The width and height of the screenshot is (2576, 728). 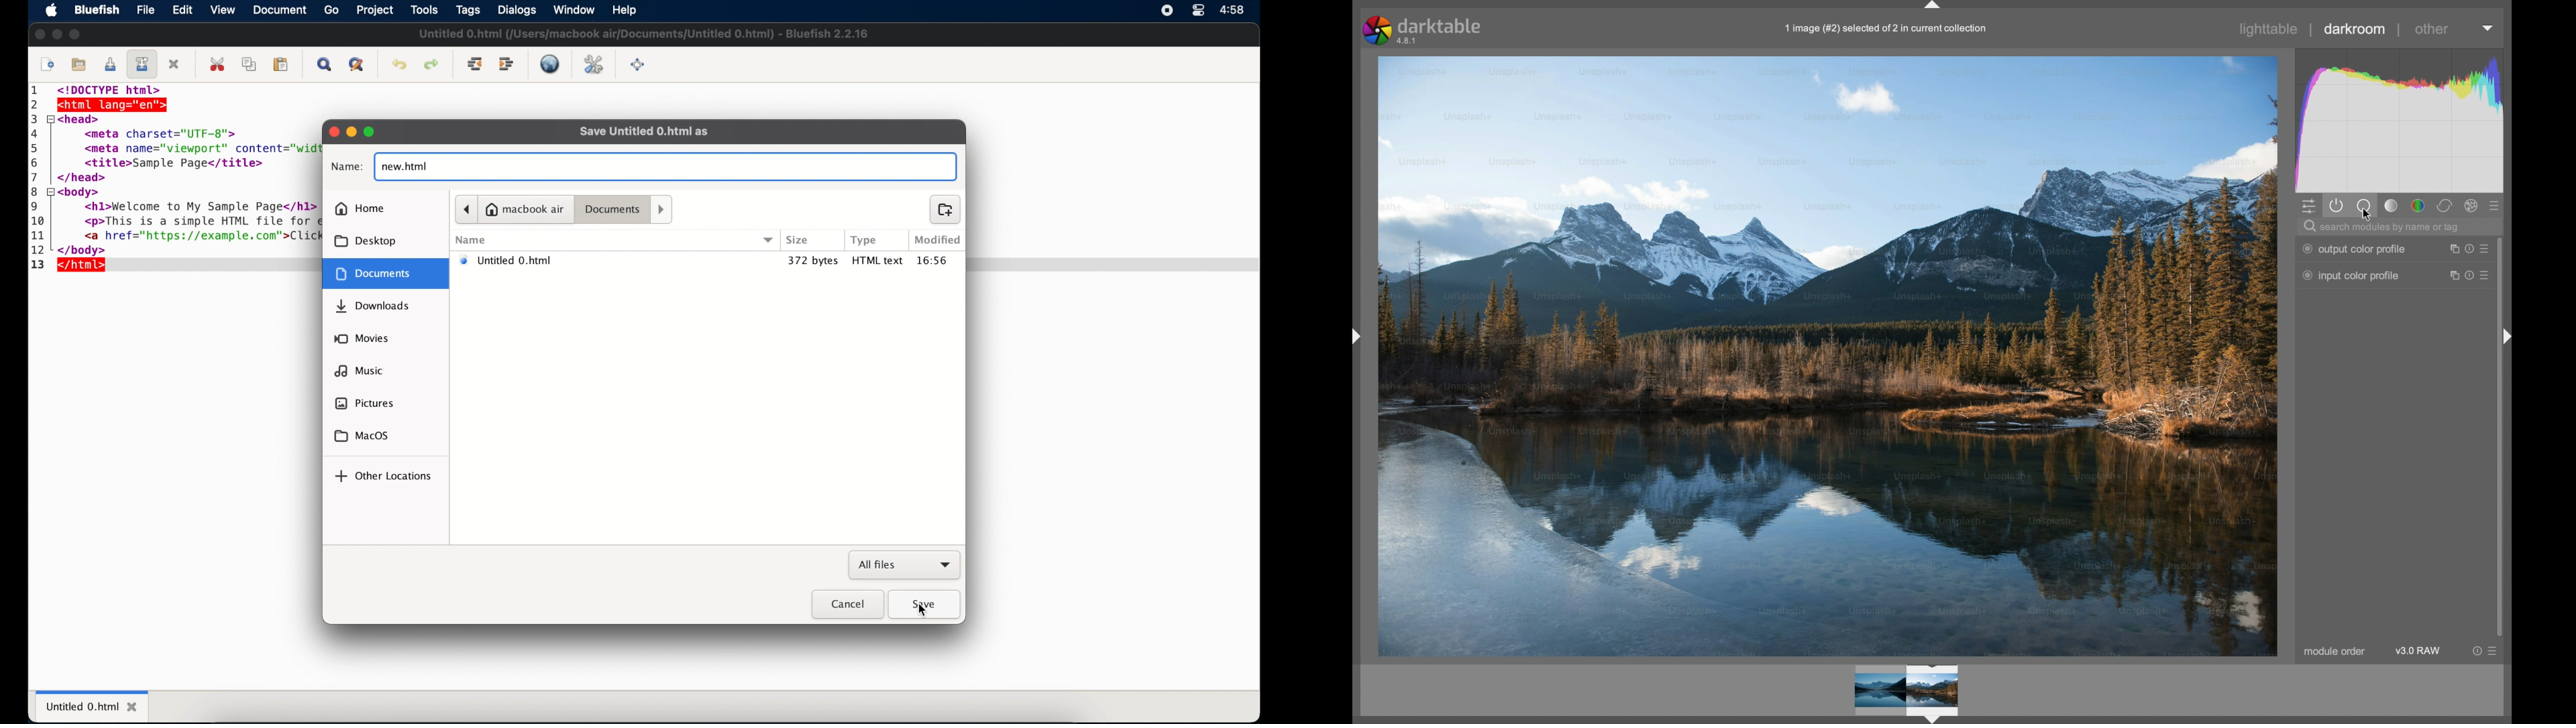 I want to click on <body>, so click(x=83, y=192).